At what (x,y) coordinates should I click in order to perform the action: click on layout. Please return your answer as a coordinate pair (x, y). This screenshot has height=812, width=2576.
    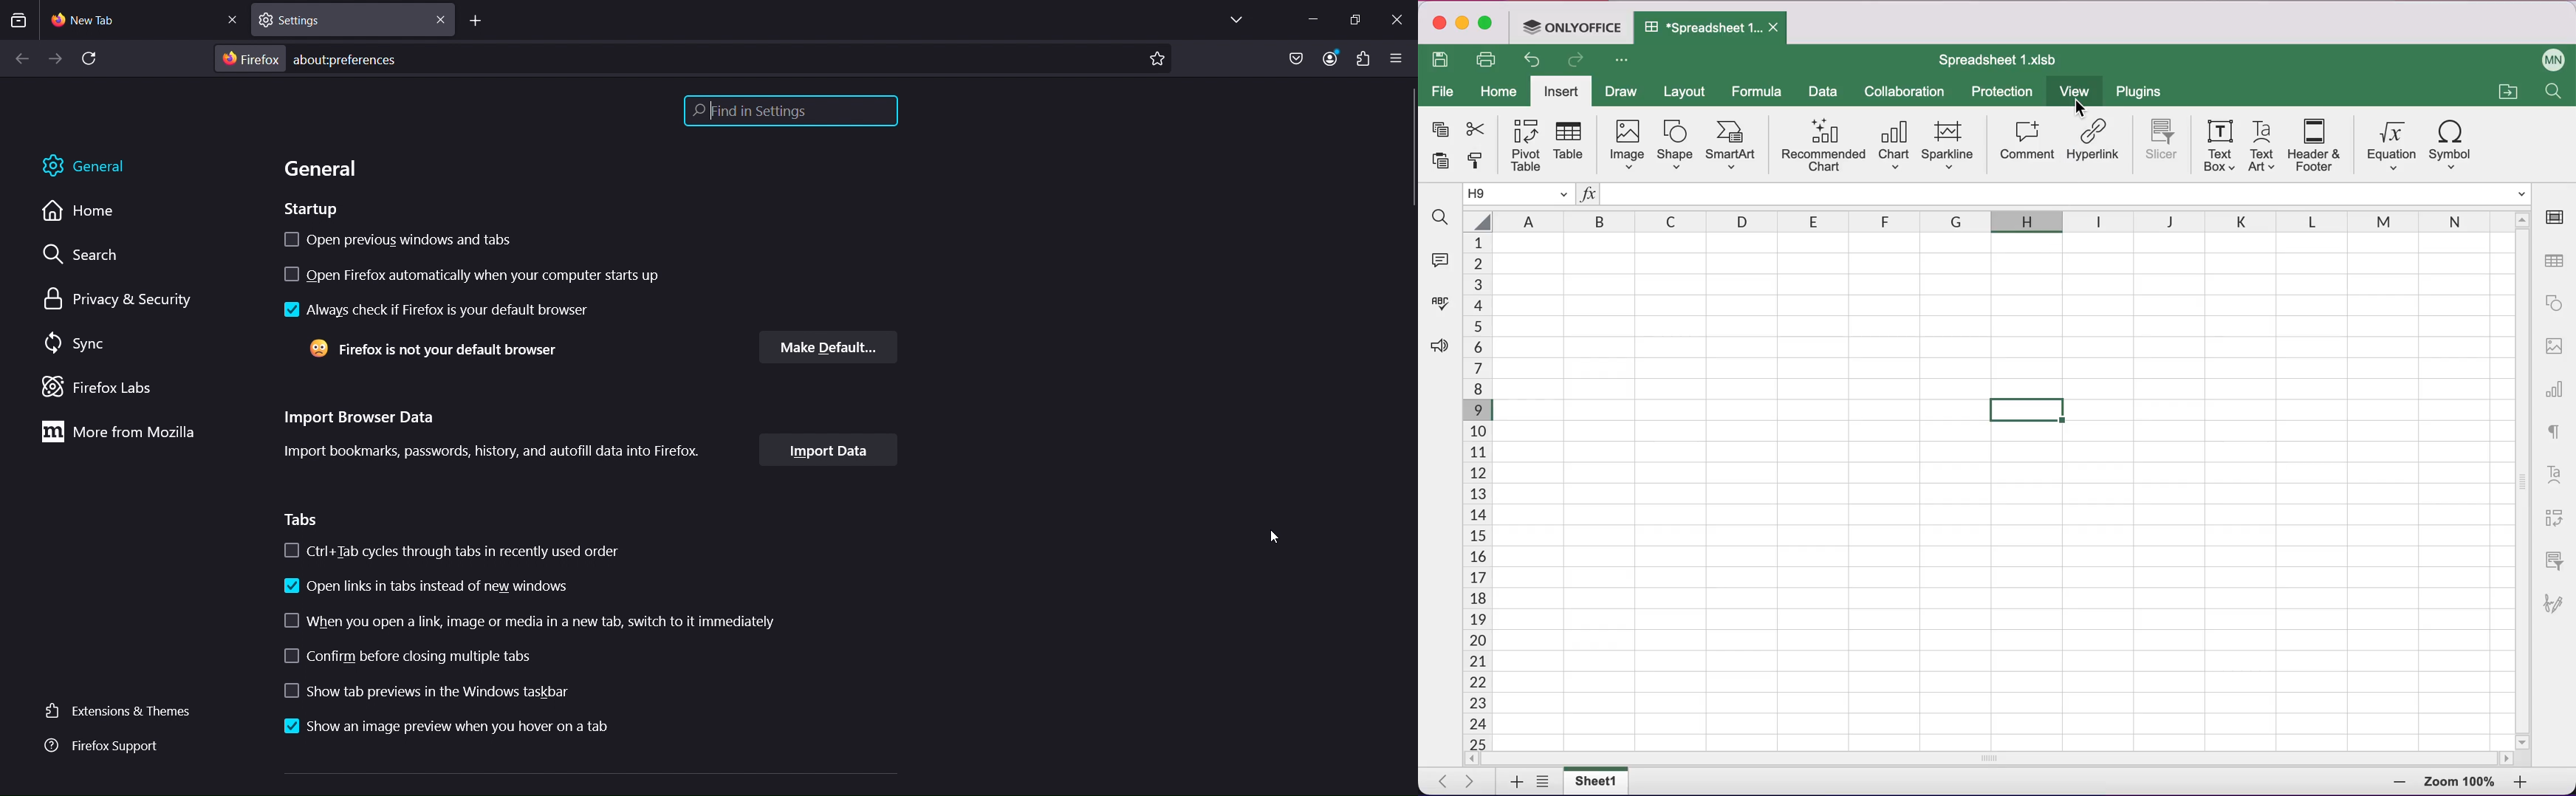
    Looking at the image, I should click on (1687, 90).